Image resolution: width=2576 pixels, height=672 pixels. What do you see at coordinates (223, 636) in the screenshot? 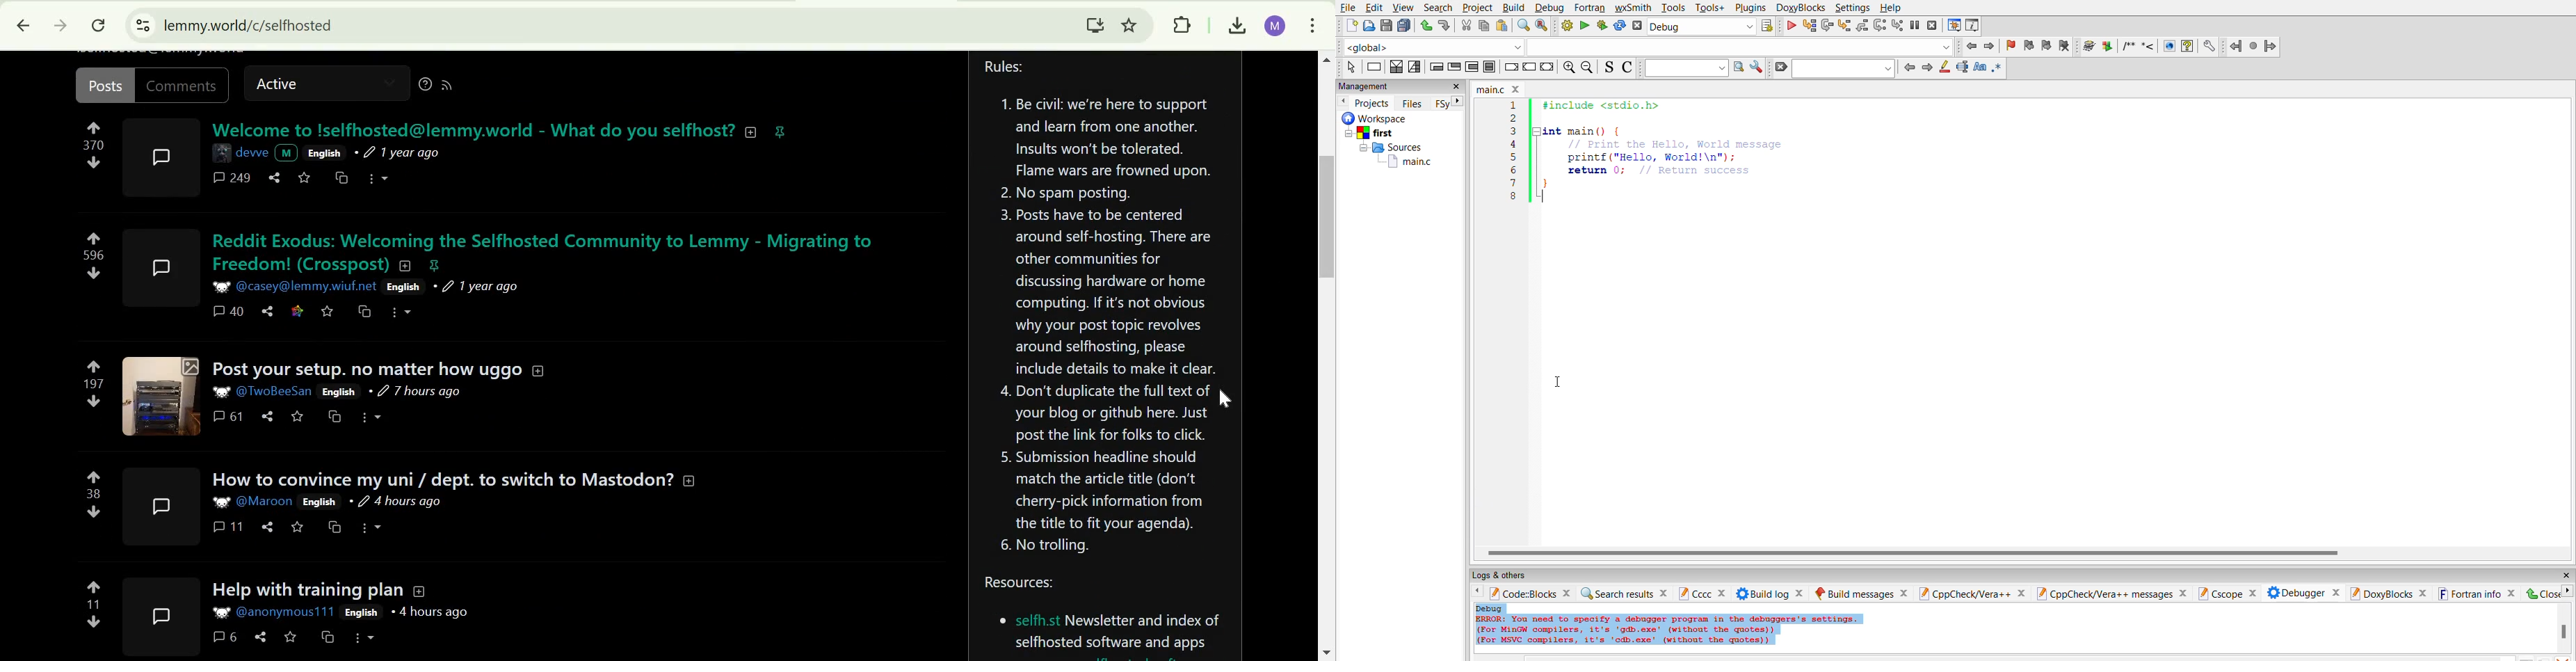
I see `6 comments` at bounding box center [223, 636].